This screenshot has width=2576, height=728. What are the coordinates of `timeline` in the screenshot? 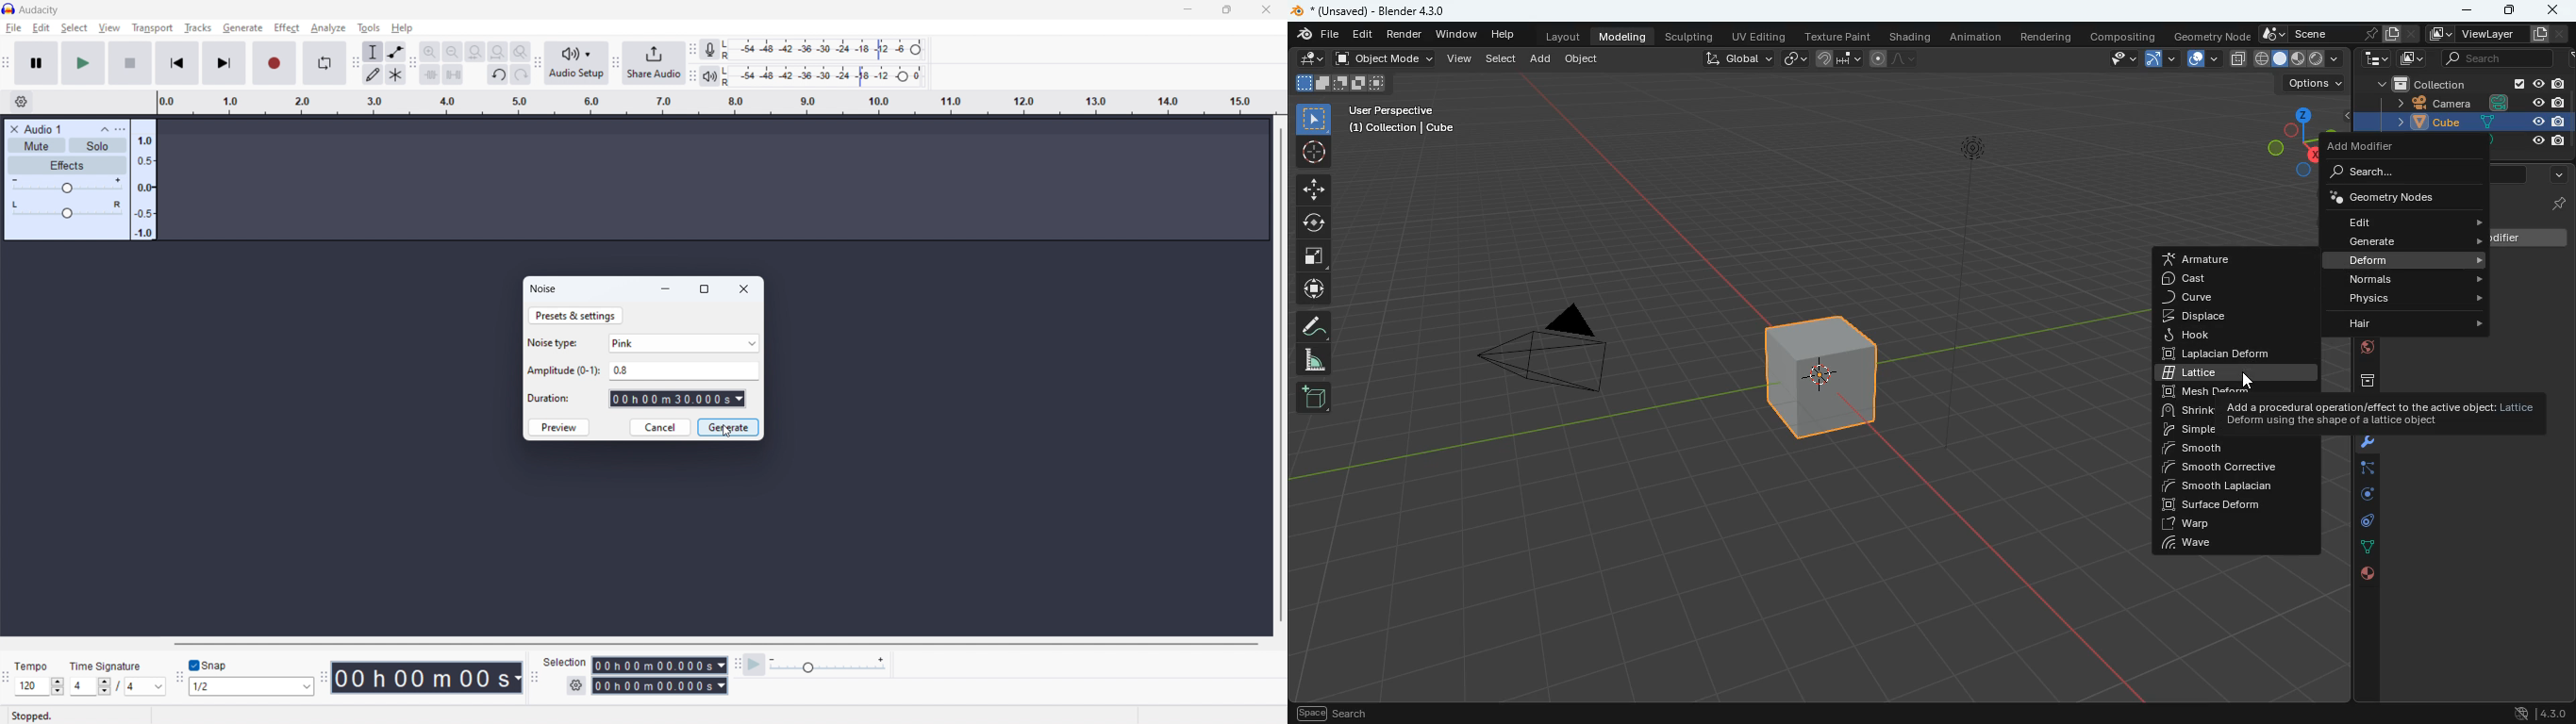 It's located at (714, 103).